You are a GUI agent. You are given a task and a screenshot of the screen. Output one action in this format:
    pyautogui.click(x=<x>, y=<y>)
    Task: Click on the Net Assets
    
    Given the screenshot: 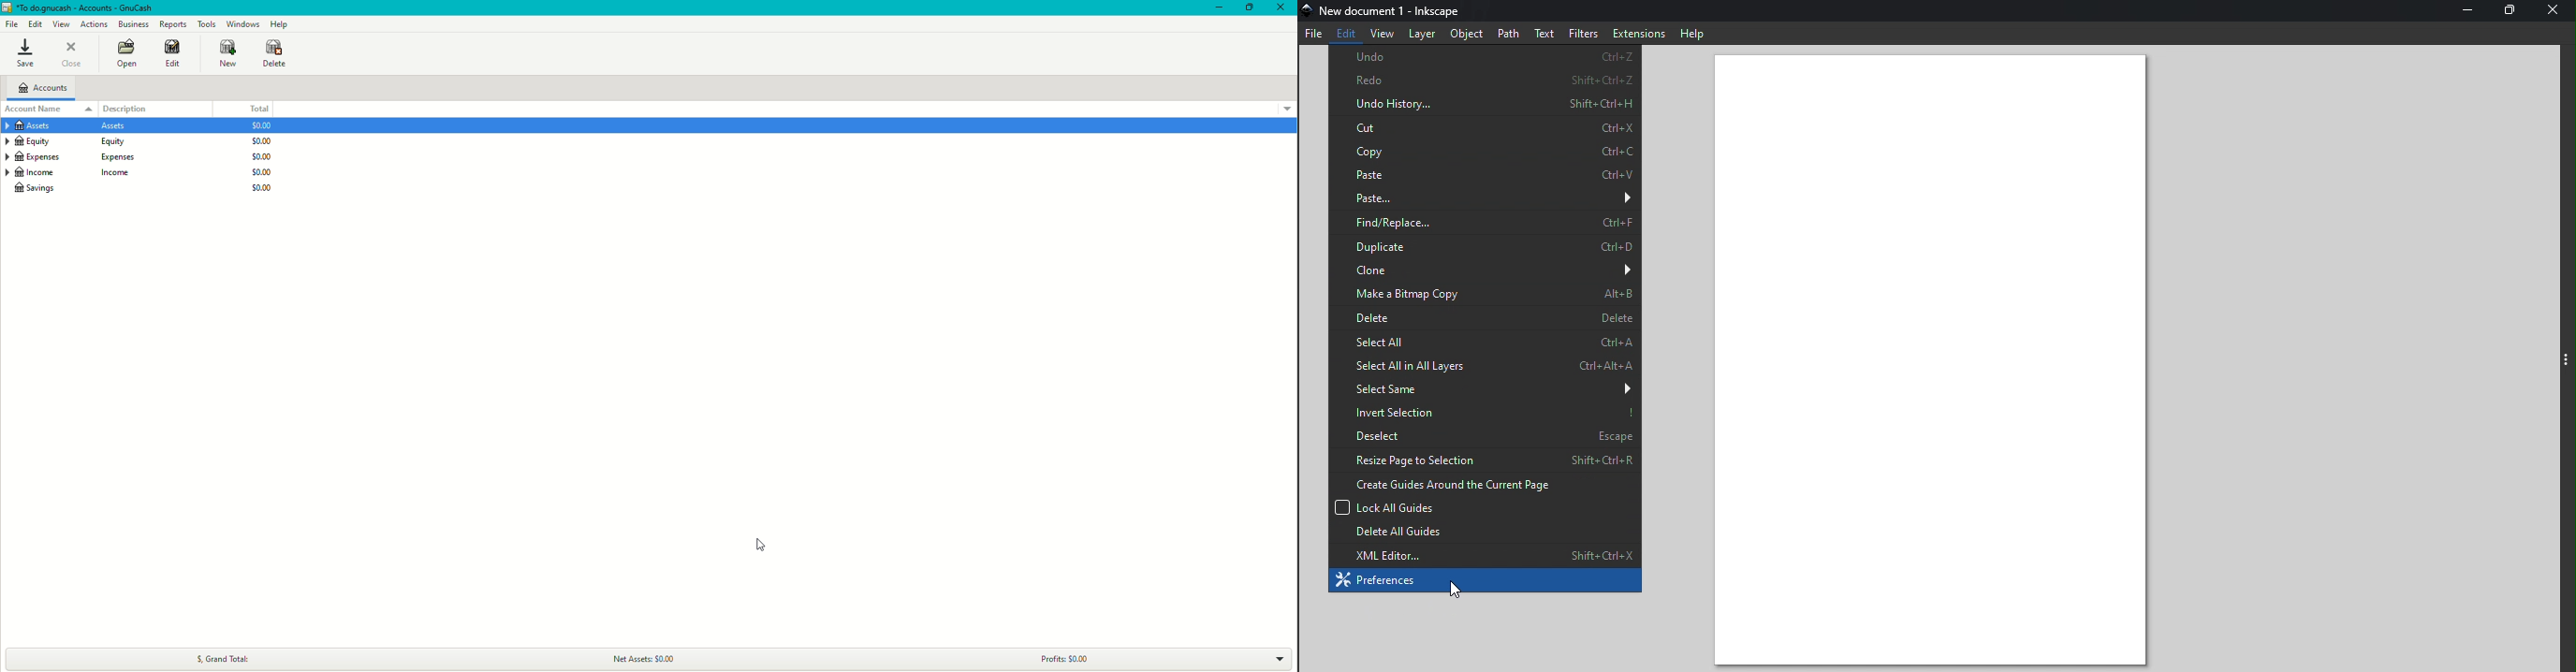 What is the action you would take?
    pyautogui.click(x=655, y=657)
    